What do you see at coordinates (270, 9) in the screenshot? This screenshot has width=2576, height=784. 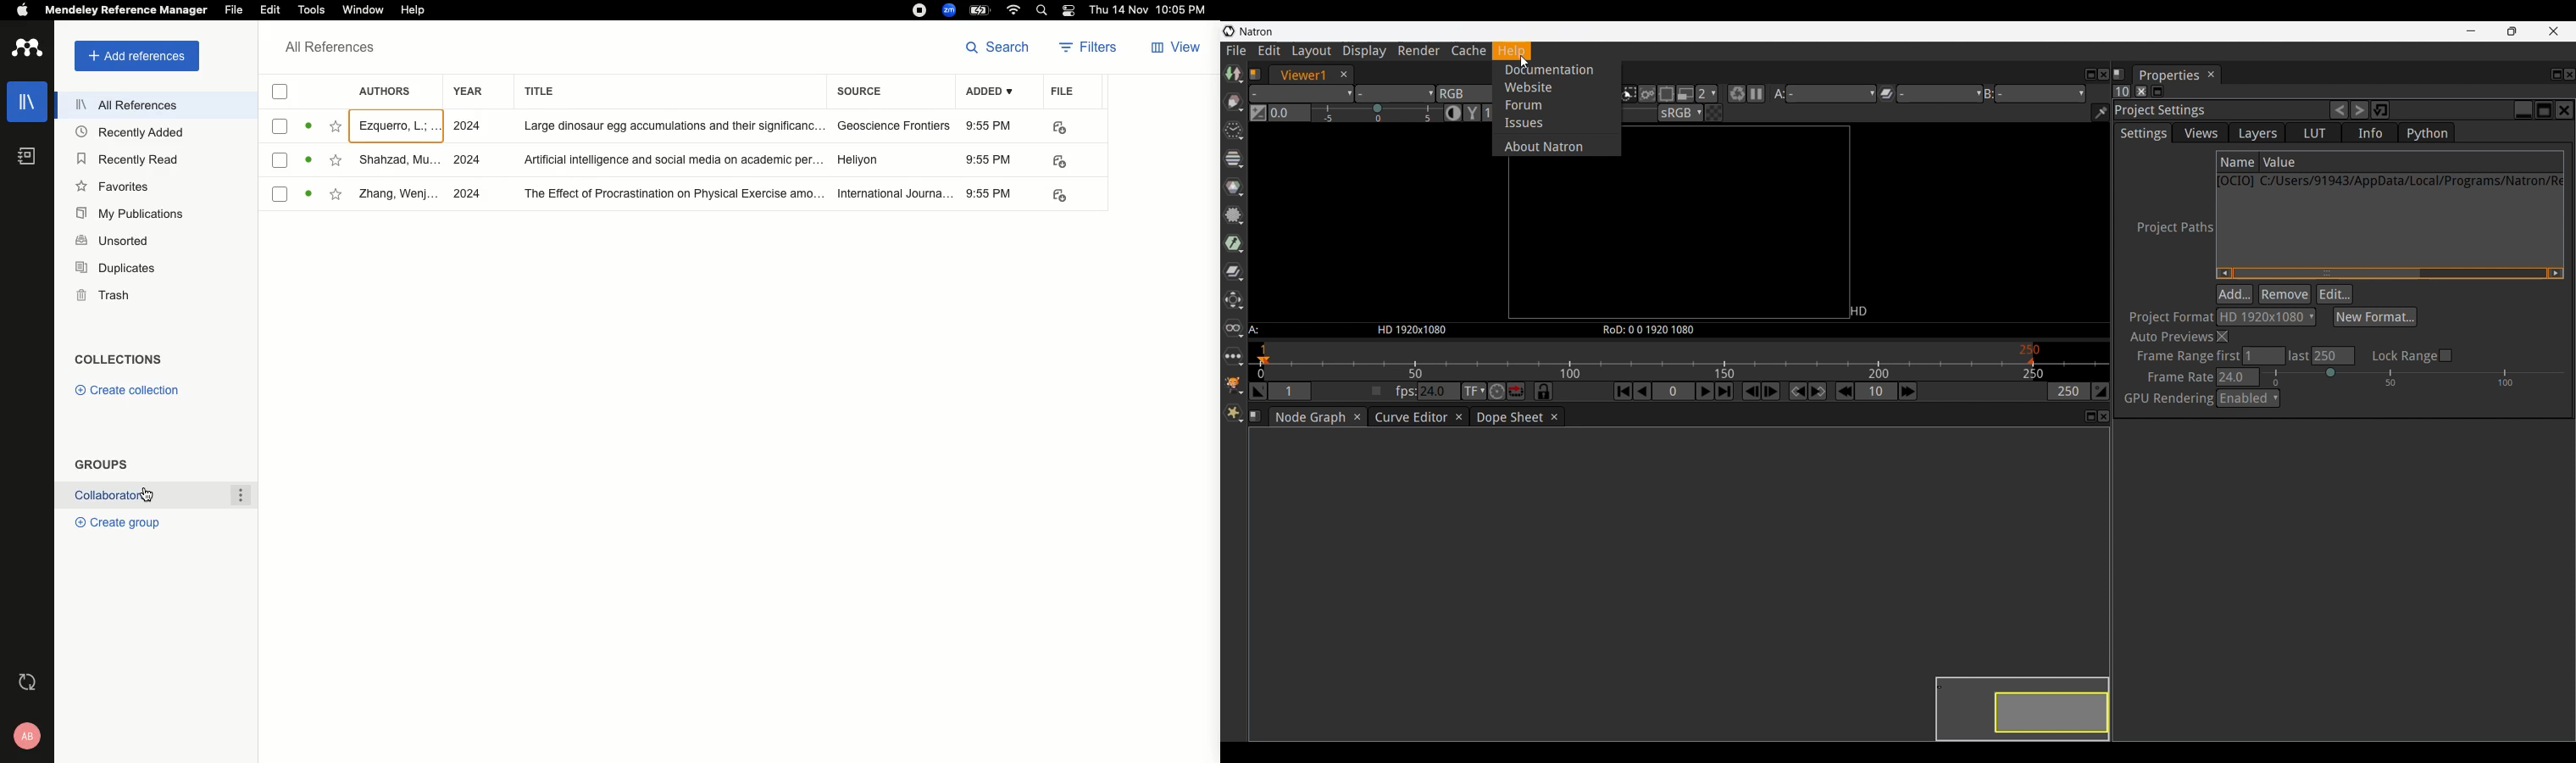 I see `Edit` at bounding box center [270, 9].